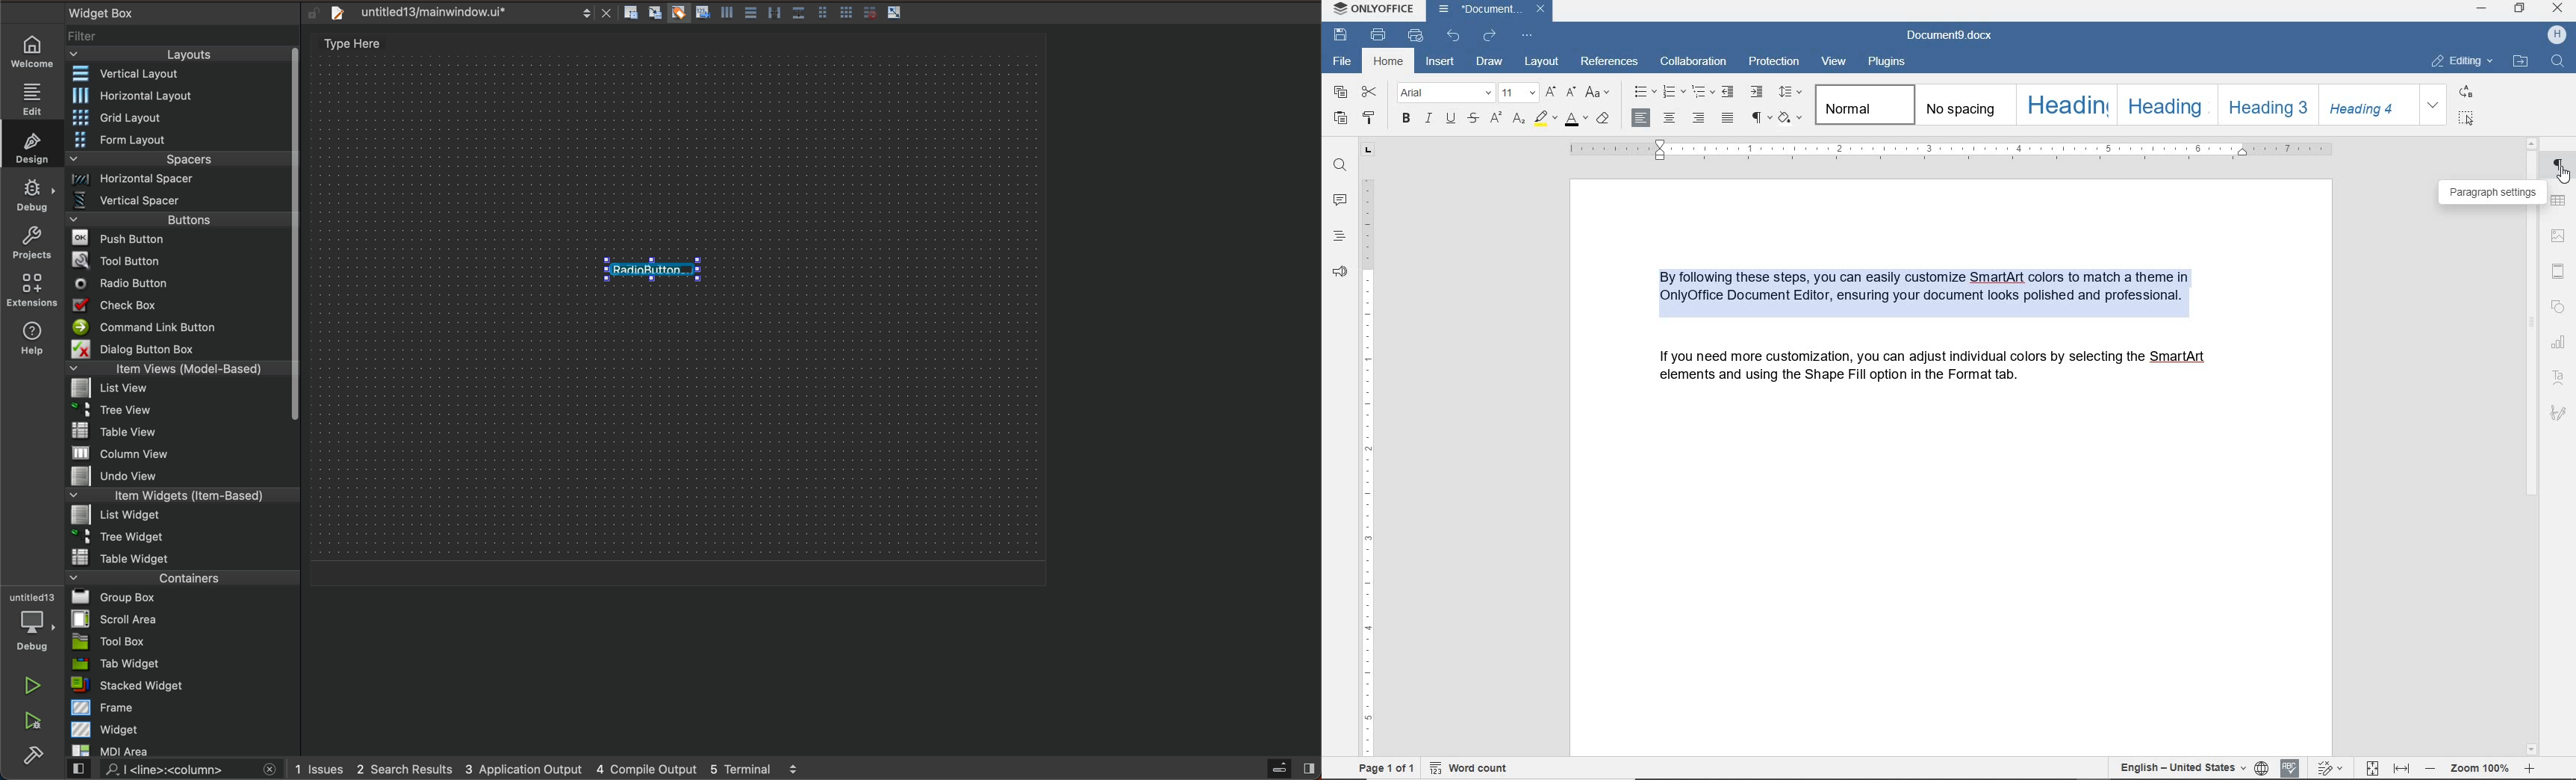 The height and width of the screenshot is (784, 2576). I want to click on search, so click(2558, 61).